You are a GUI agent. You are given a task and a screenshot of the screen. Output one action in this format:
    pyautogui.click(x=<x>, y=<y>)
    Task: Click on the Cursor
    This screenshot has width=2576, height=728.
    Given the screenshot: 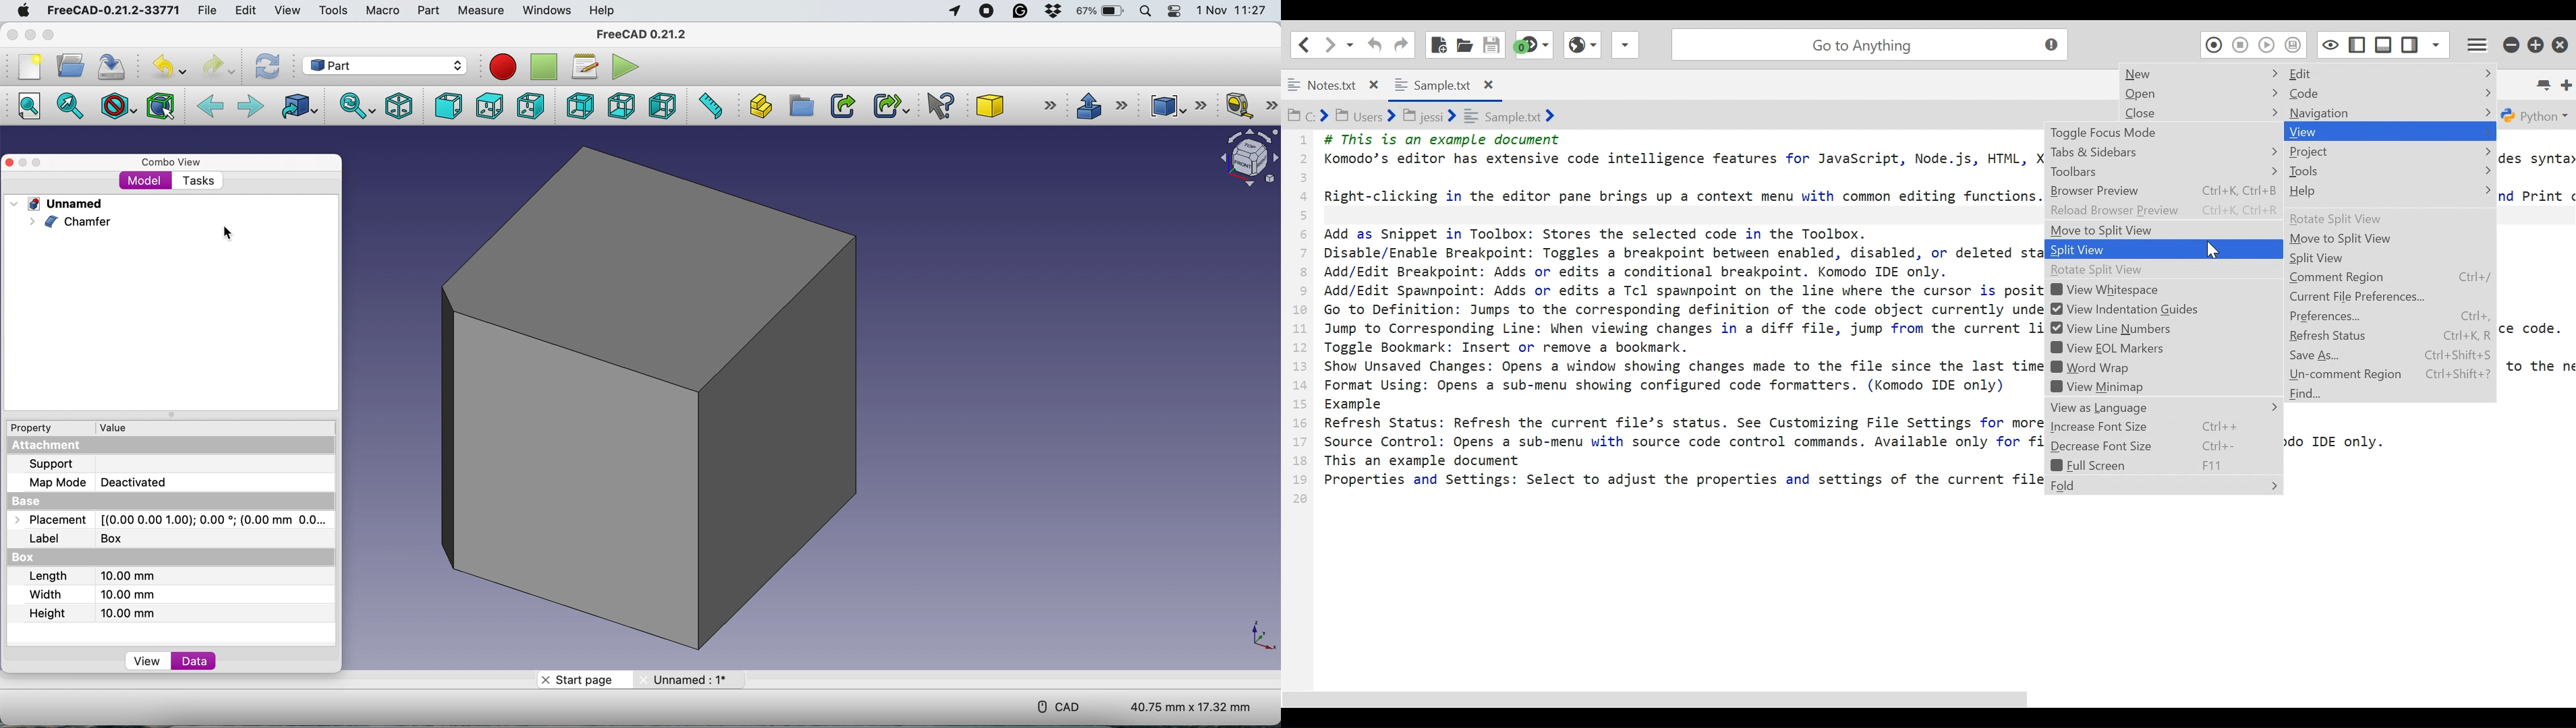 What is the action you would take?
    pyautogui.click(x=2212, y=251)
    